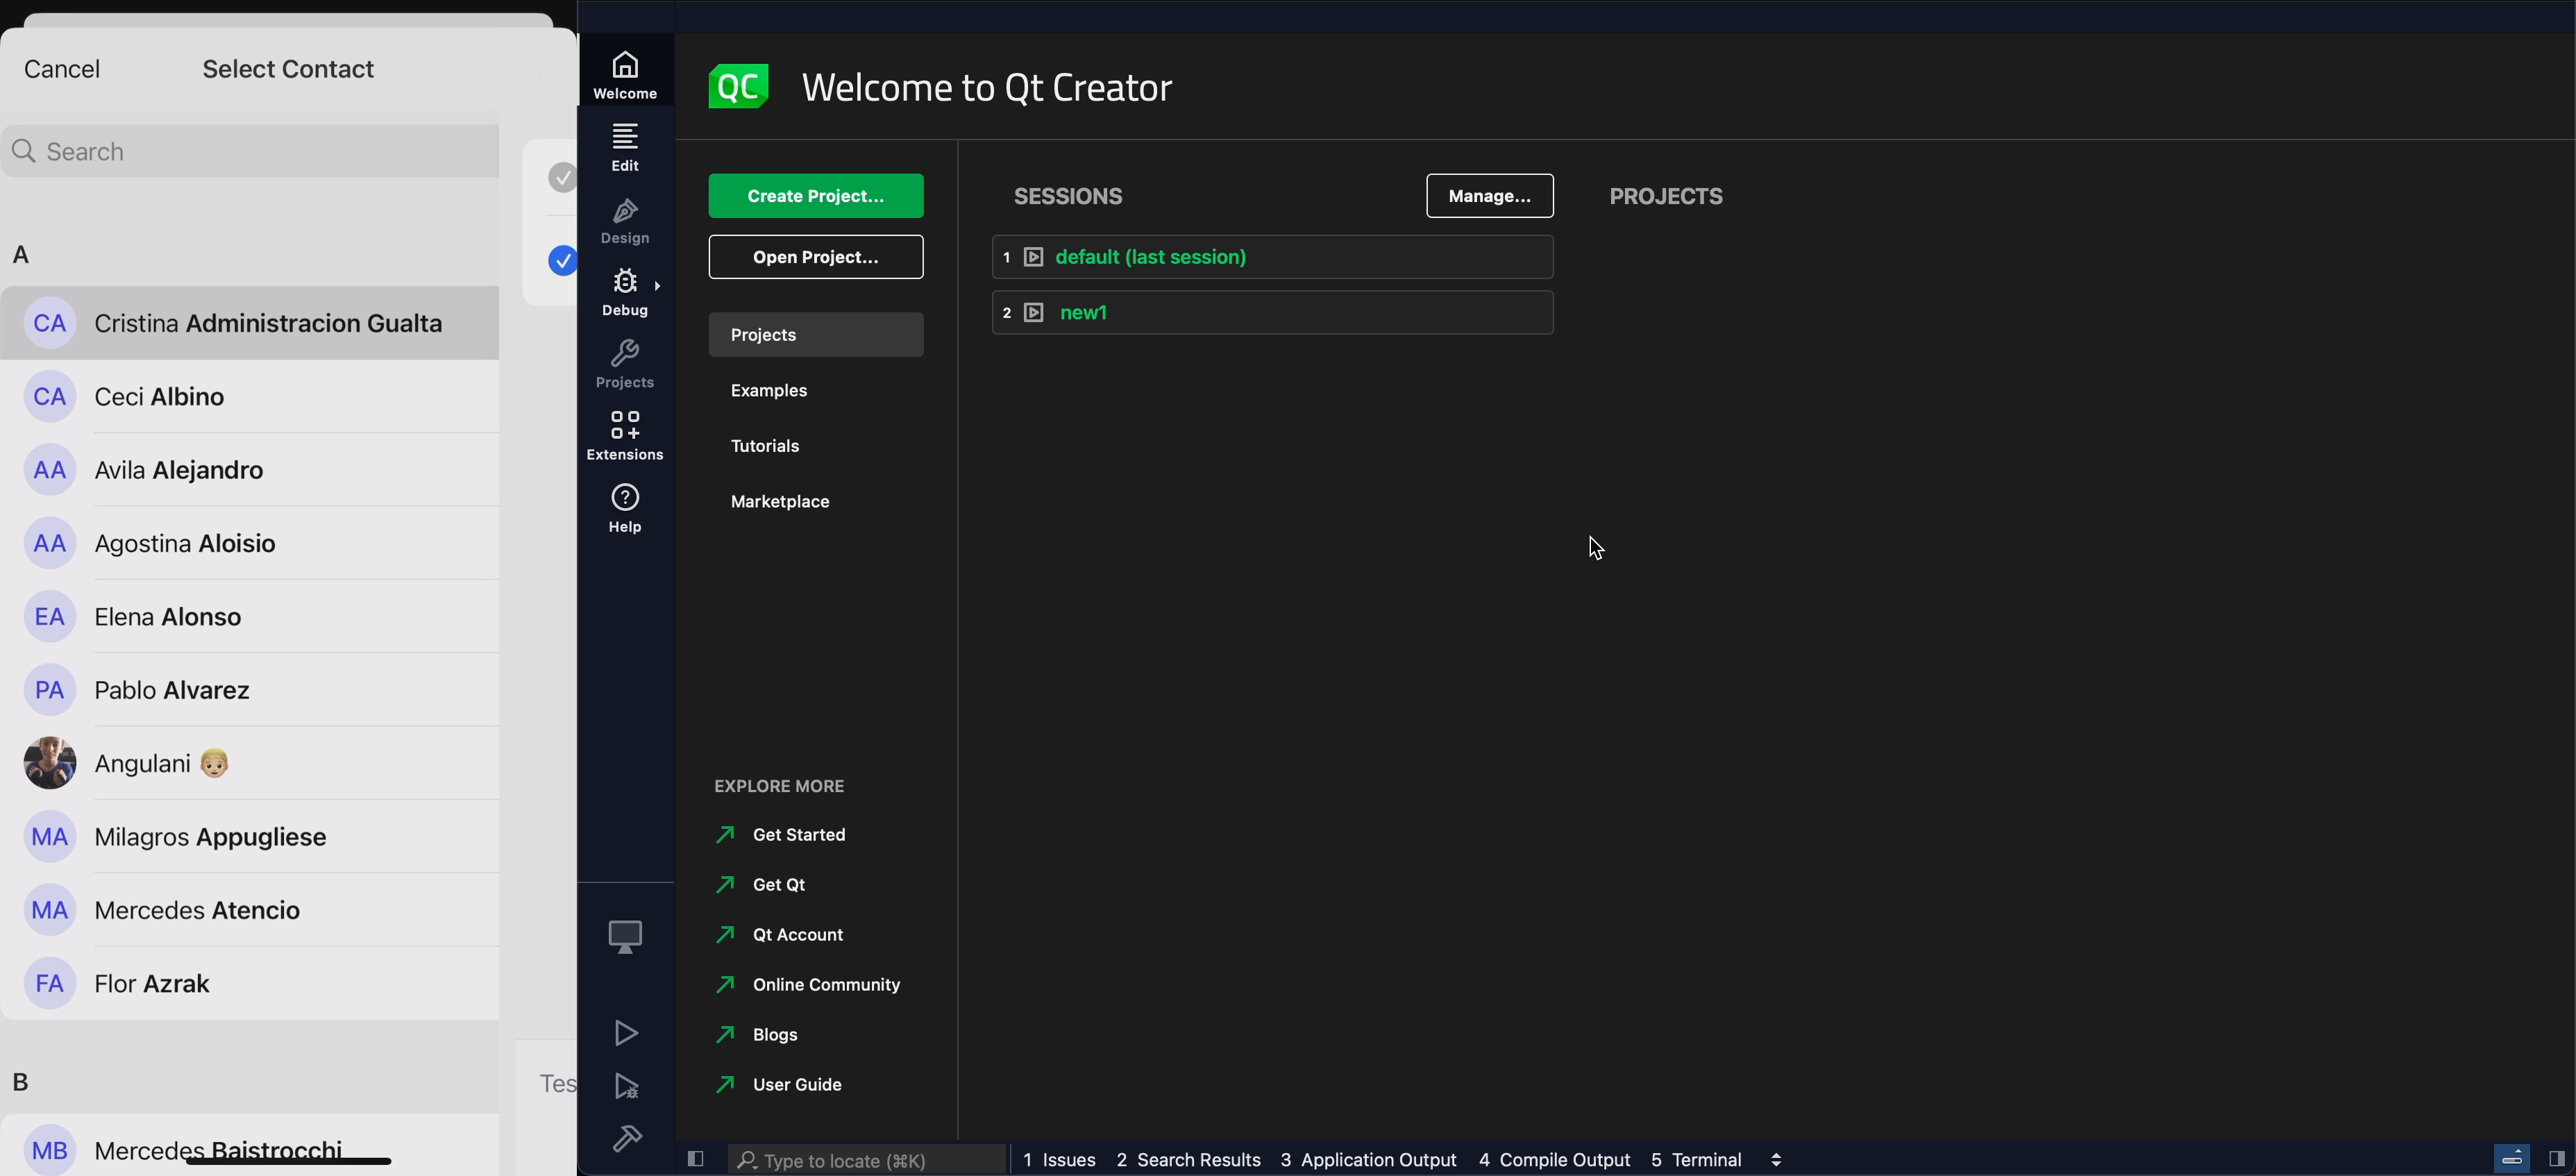 The height and width of the screenshot is (1176, 2576). What do you see at coordinates (127, 980) in the screenshot?
I see `Flor Azrak` at bounding box center [127, 980].